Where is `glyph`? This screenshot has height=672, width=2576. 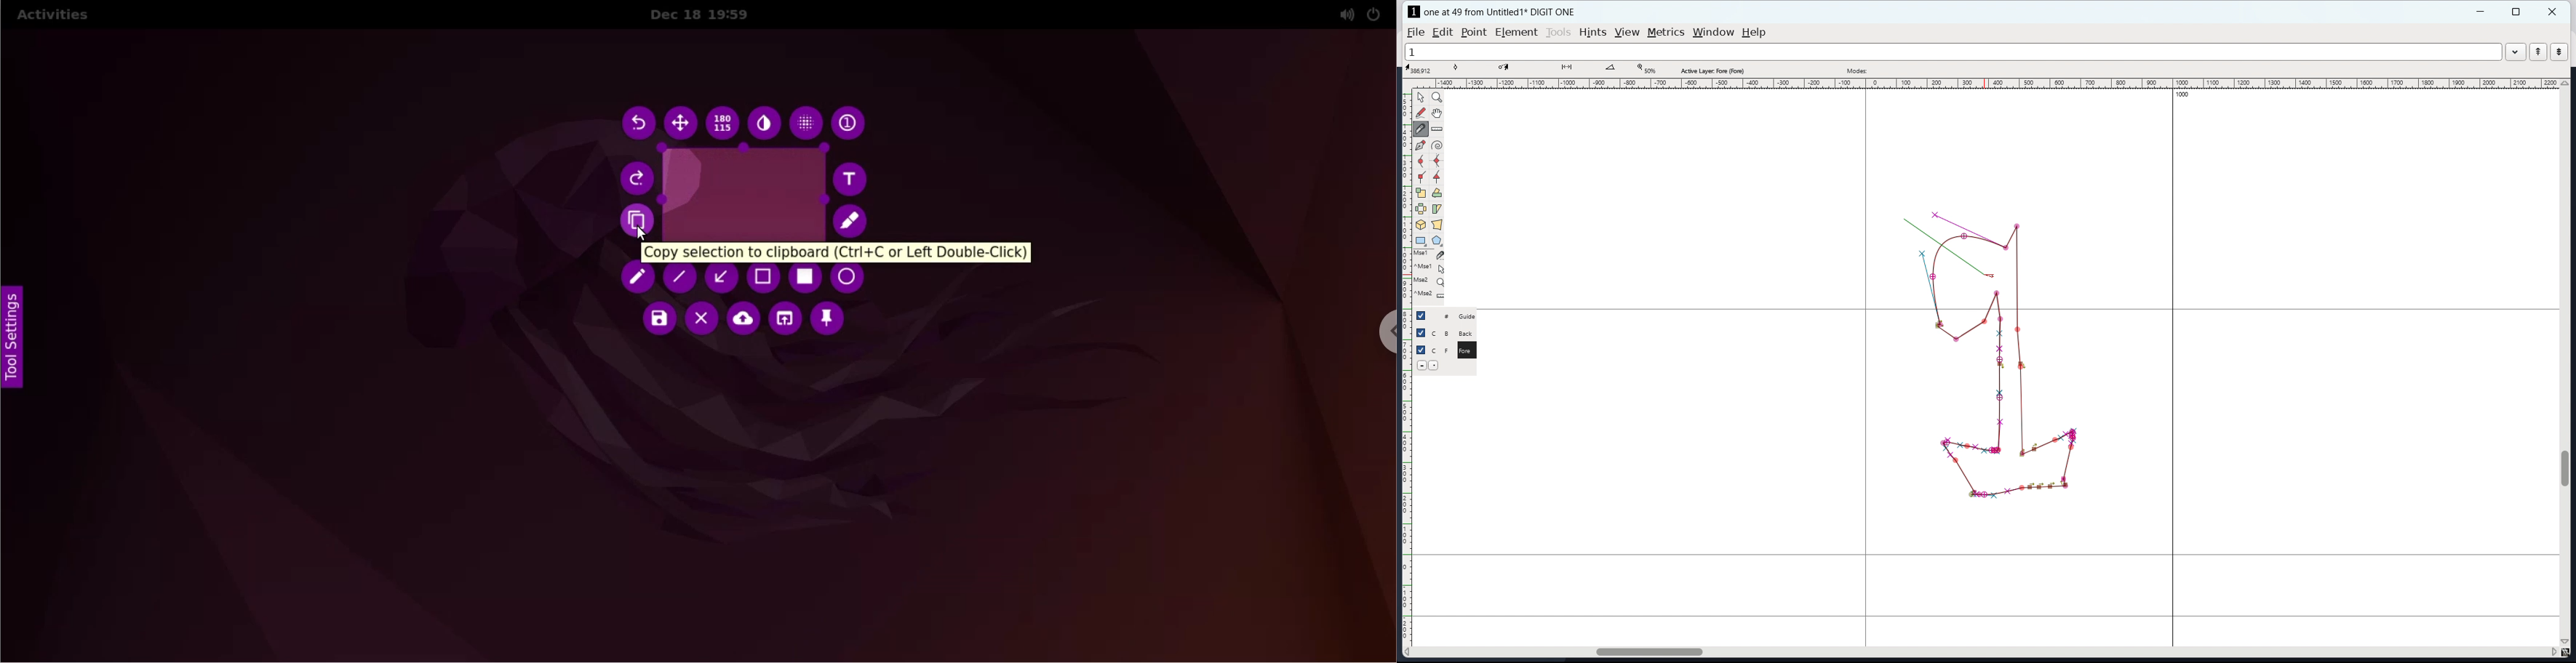 glyph is located at coordinates (2004, 392).